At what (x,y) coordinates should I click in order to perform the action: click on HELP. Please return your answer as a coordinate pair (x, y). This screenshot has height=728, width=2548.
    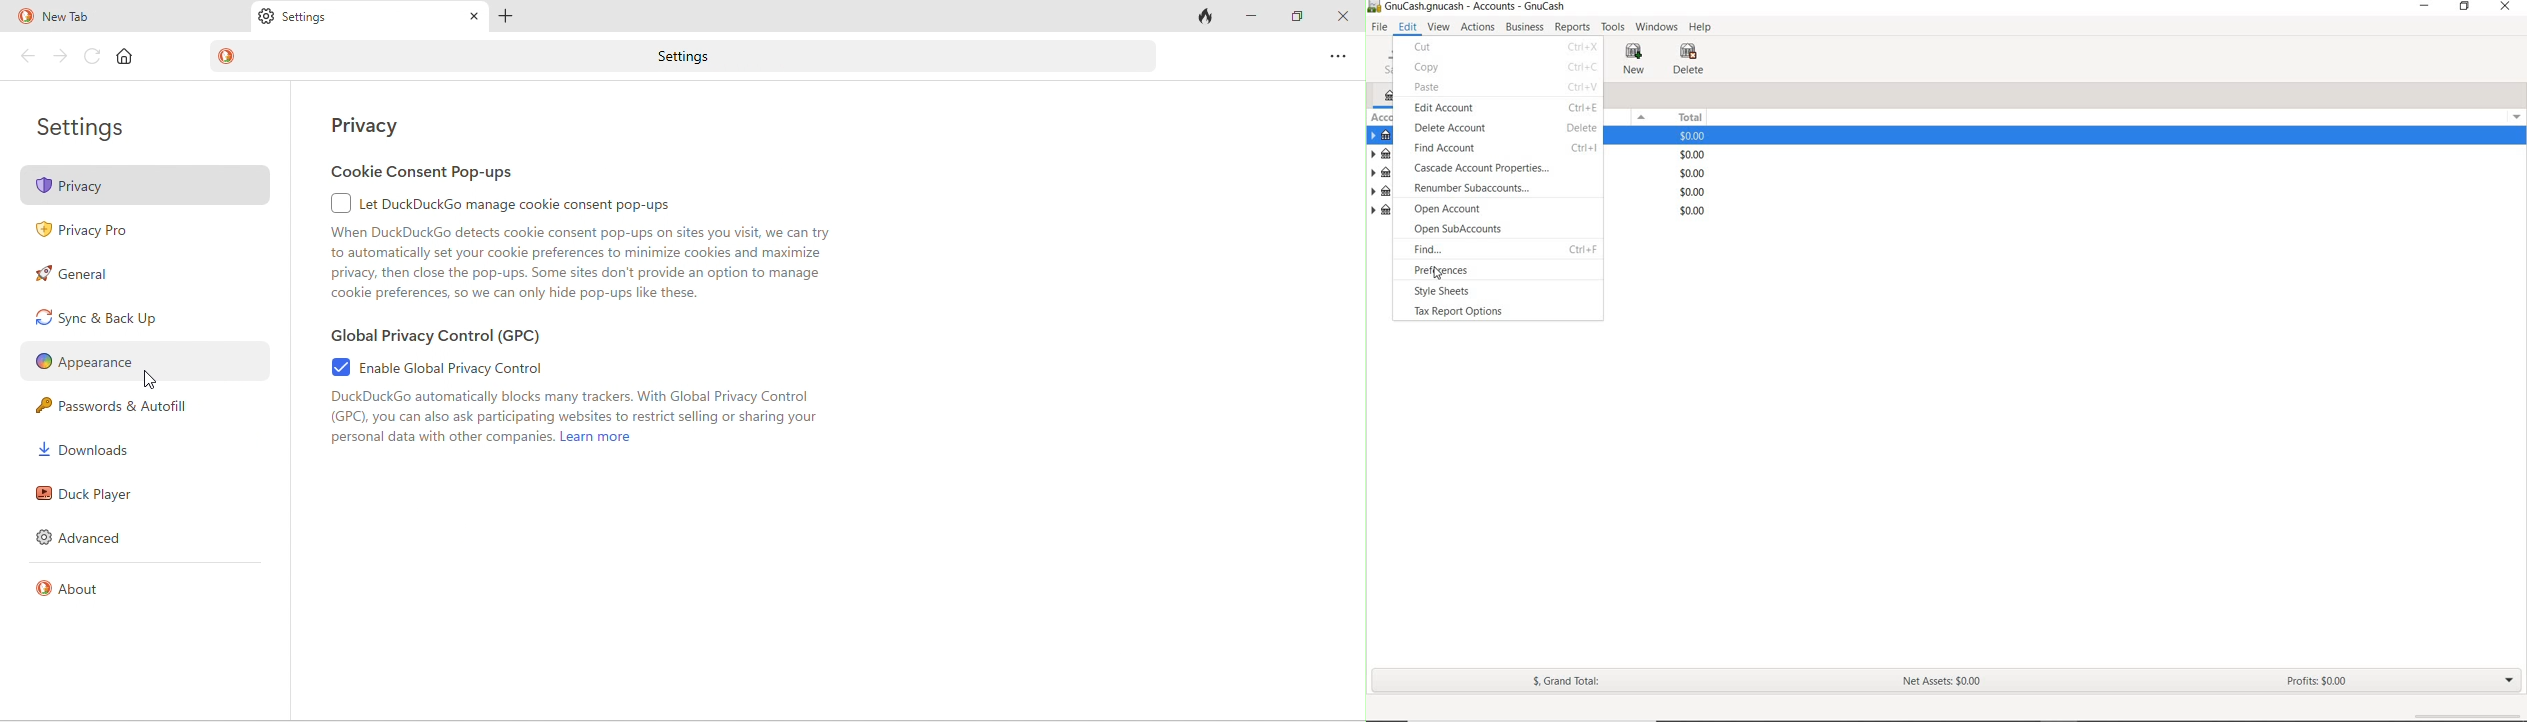
    Looking at the image, I should click on (1701, 28).